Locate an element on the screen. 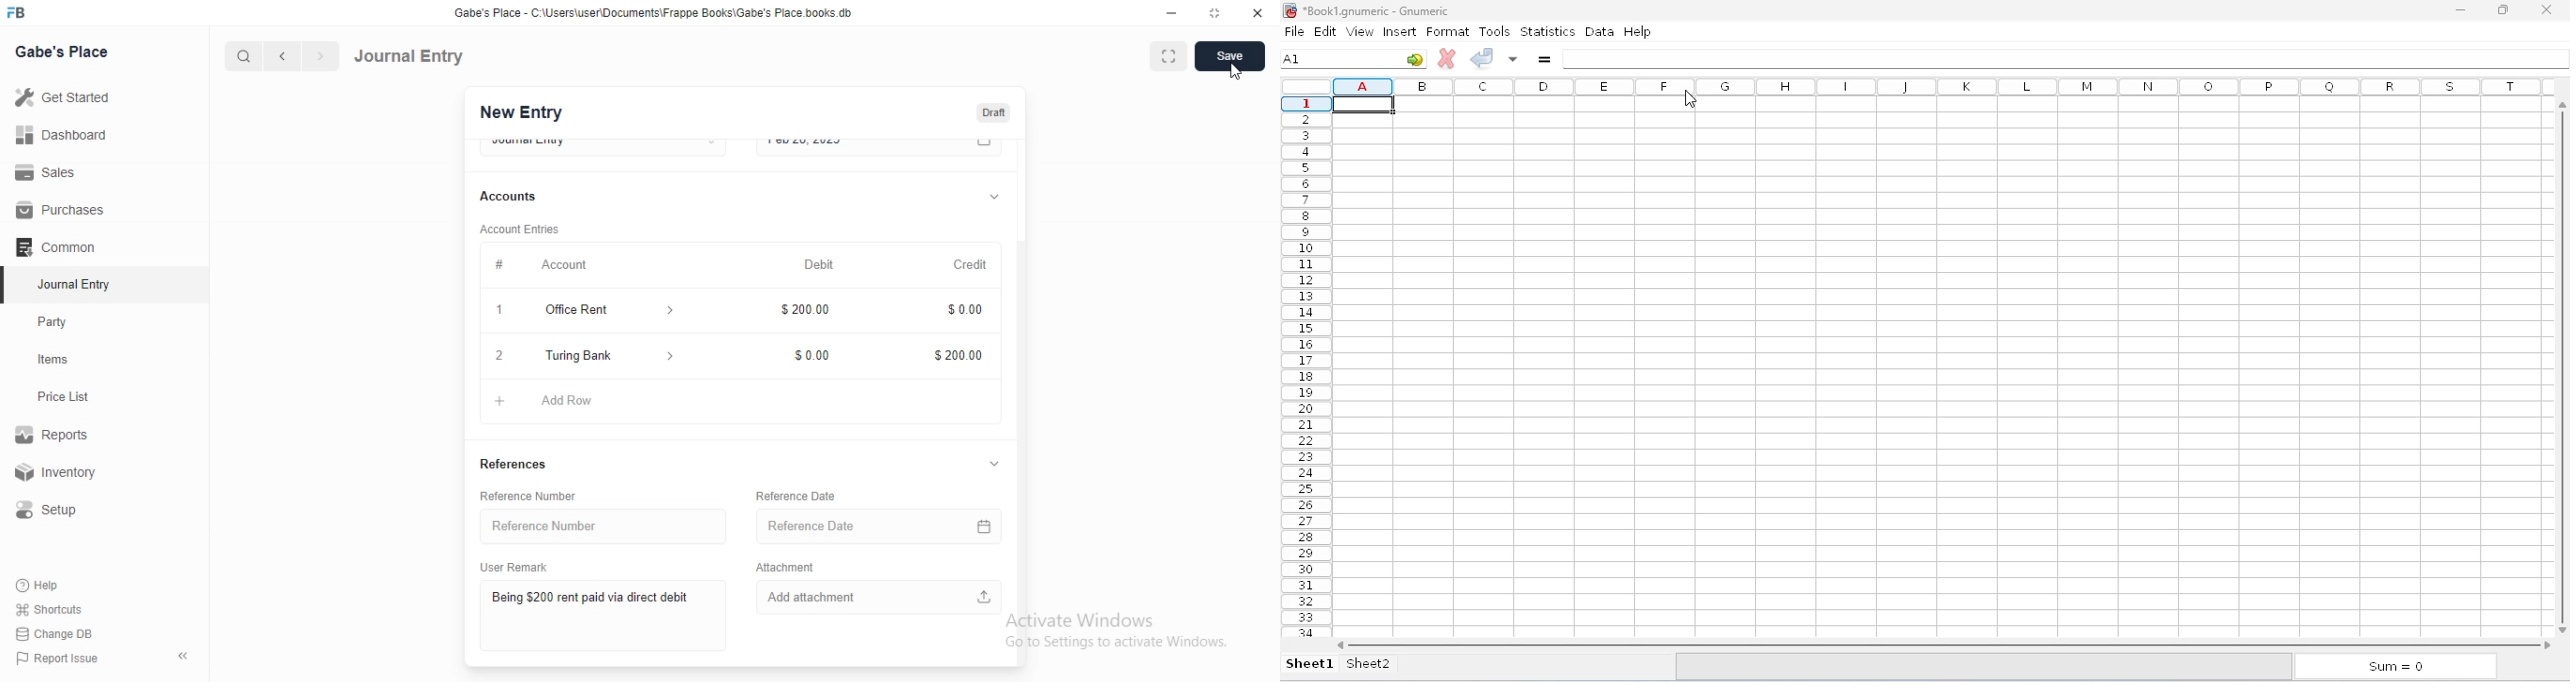  Account Entries. is located at coordinates (518, 229).